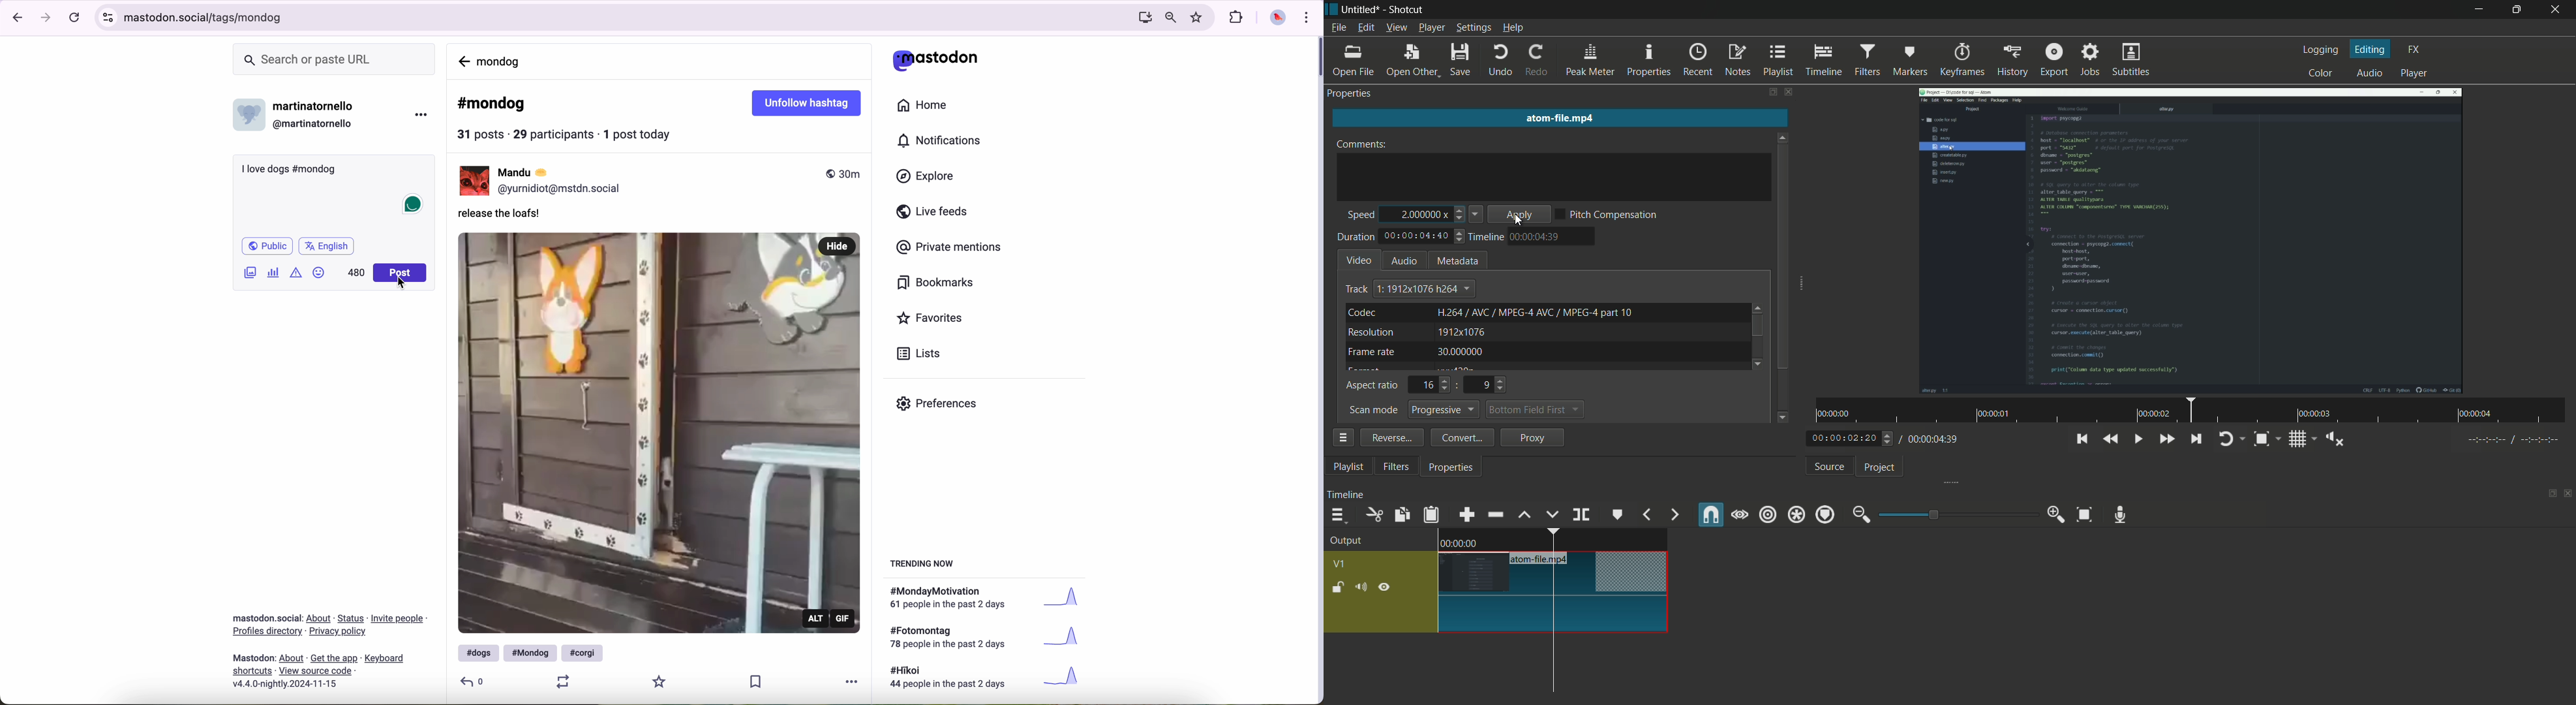  What do you see at coordinates (2568, 495) in the screenshot?
I see `close timeline` at bounding box center [2568, 495].